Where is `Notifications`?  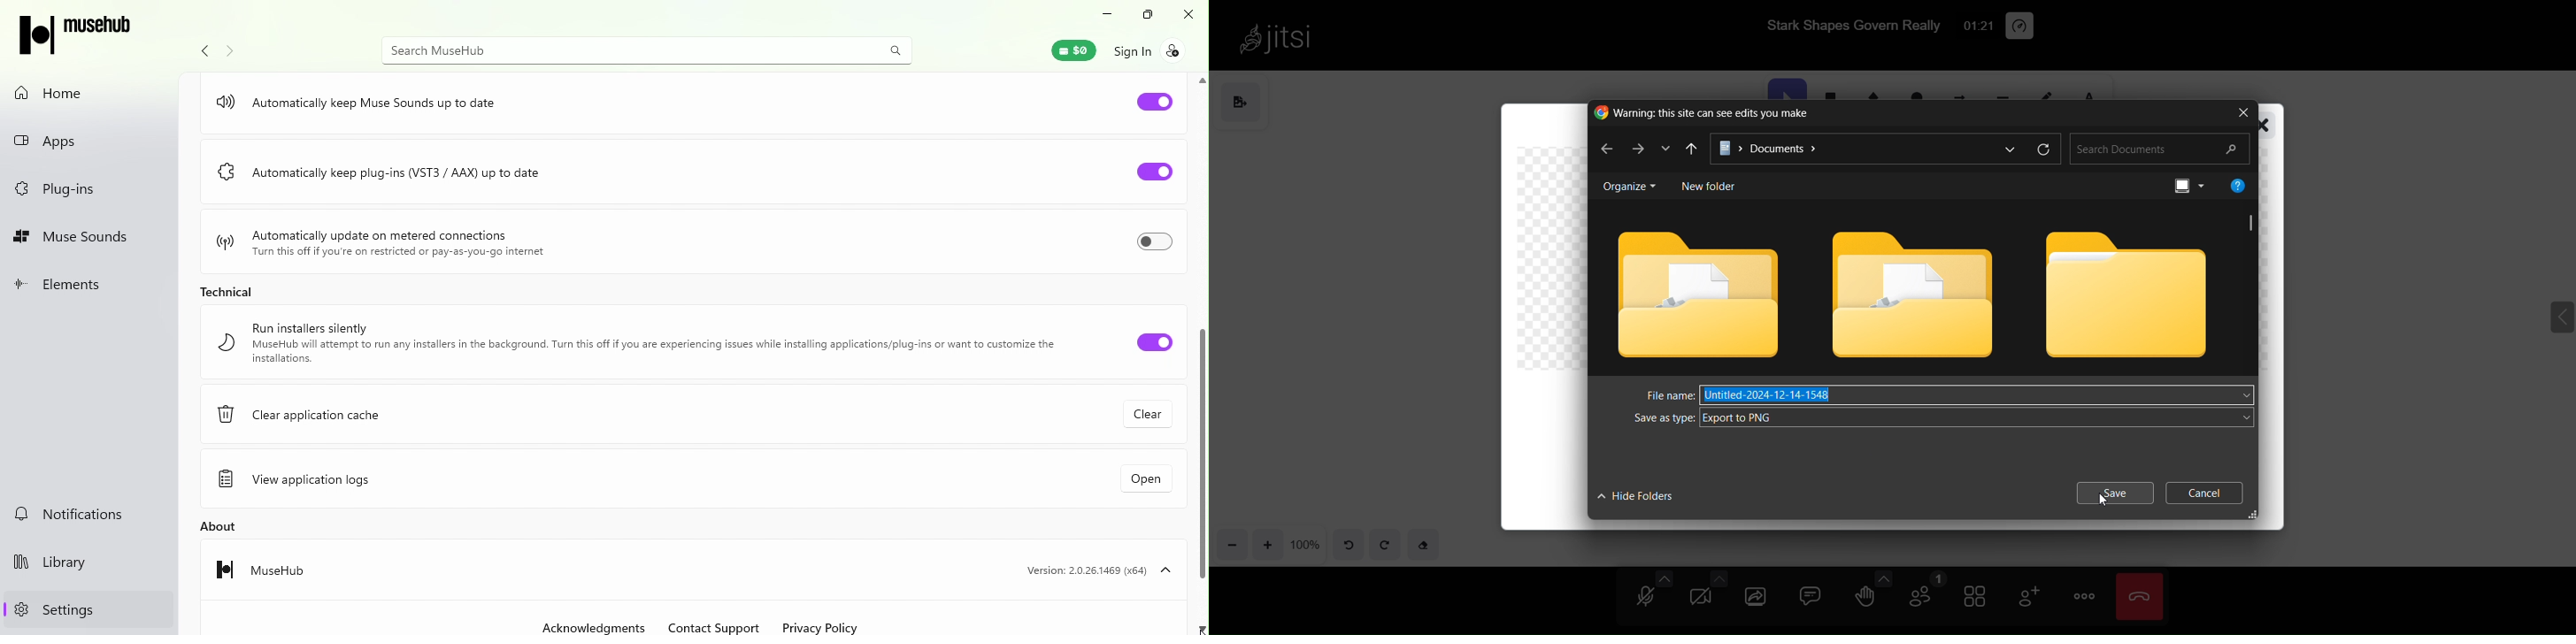 Notifications is located at coordinates (67, 514).